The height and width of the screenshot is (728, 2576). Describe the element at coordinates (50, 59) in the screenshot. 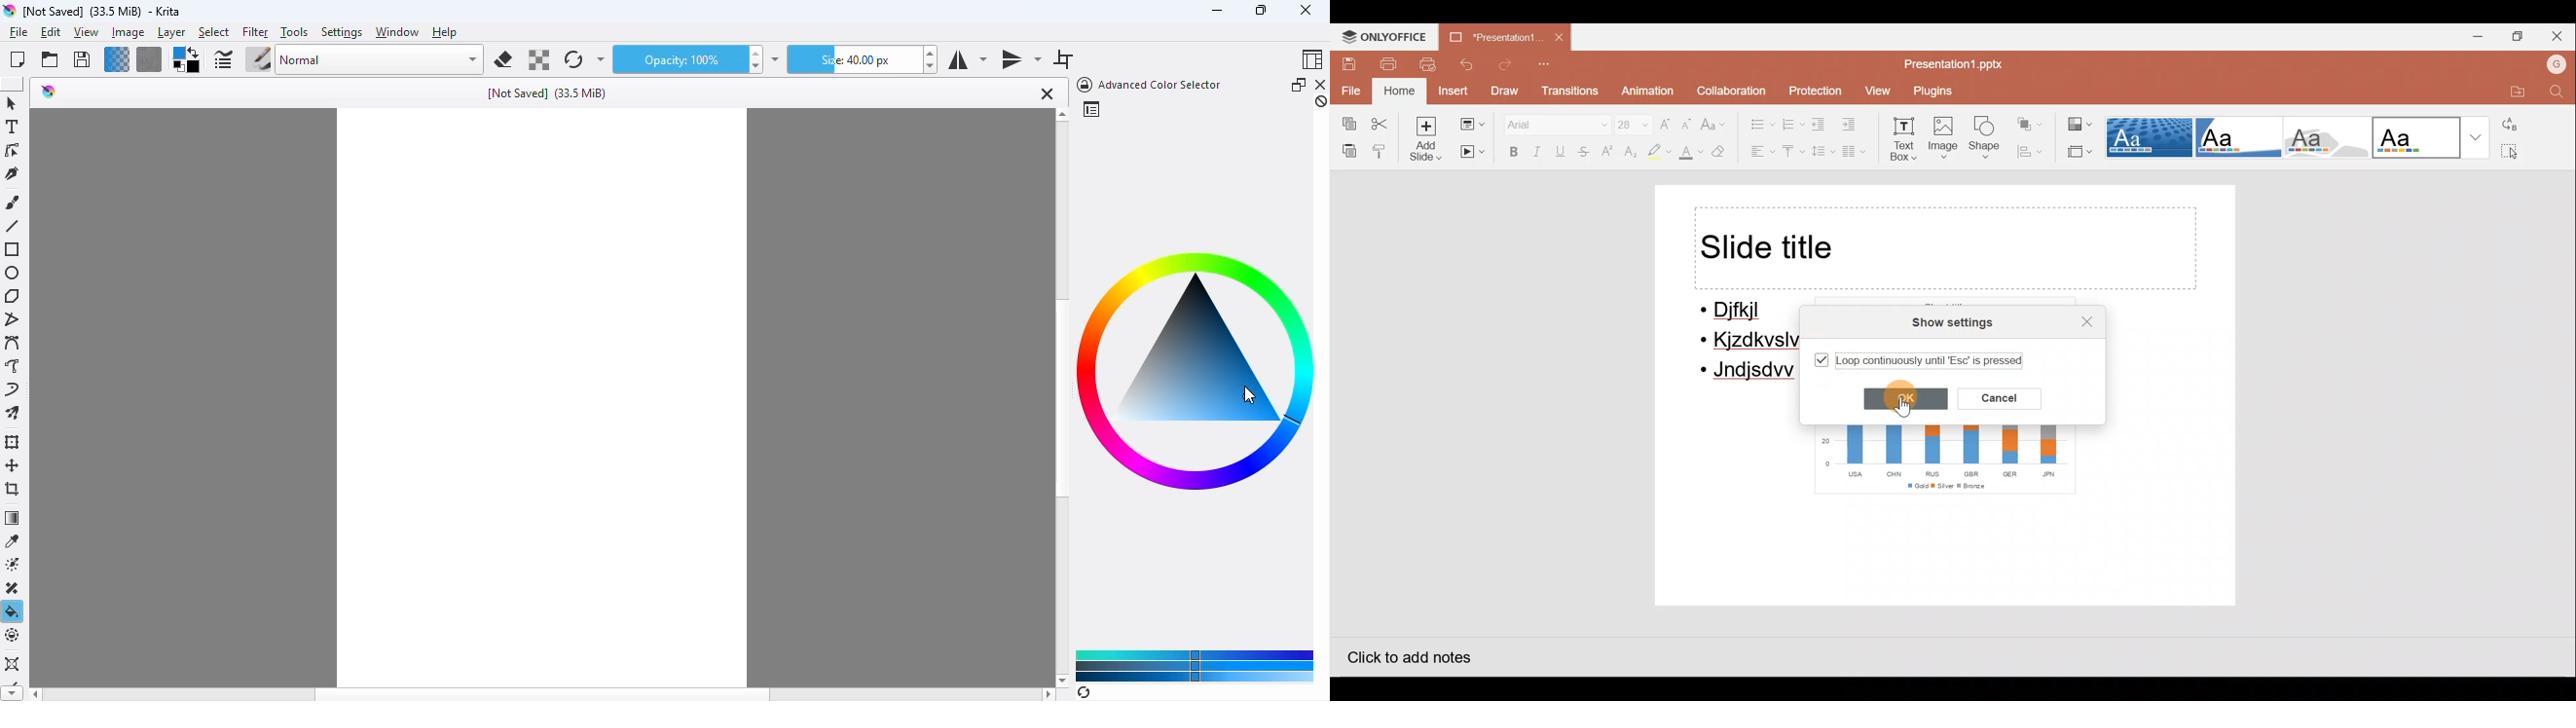

I see `open an existing document` at that location.